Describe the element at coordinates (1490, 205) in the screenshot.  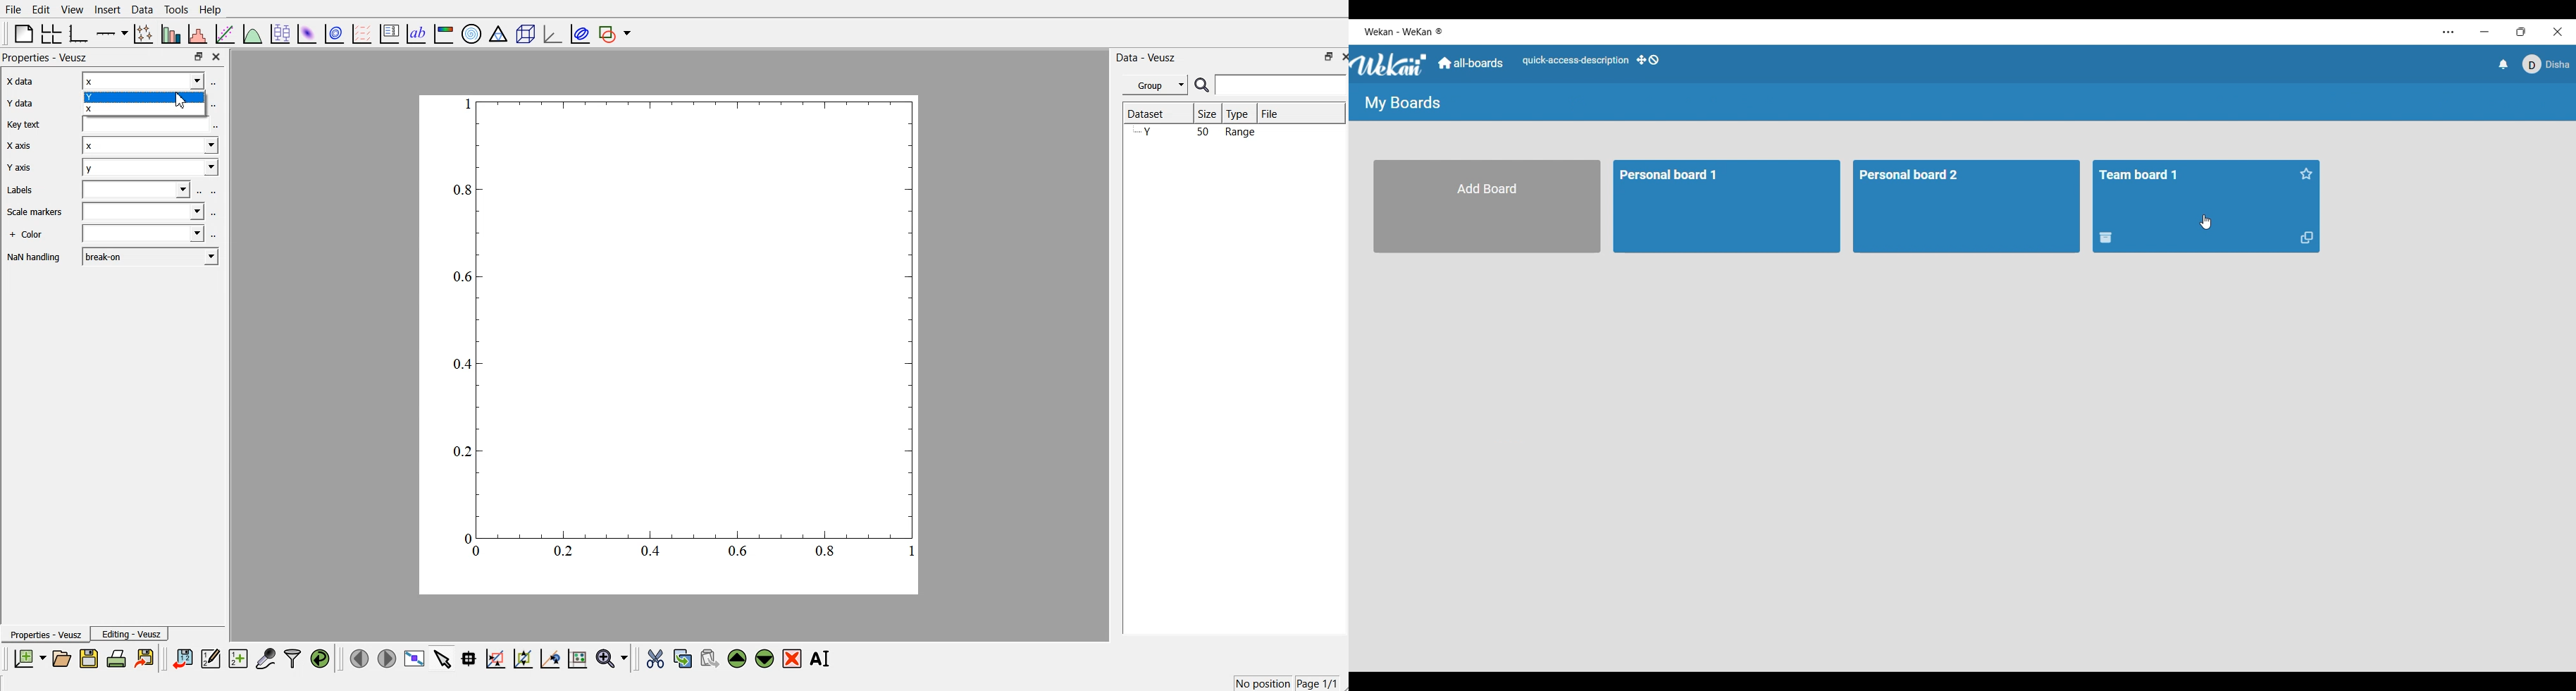
I see `Add Board` at that location.